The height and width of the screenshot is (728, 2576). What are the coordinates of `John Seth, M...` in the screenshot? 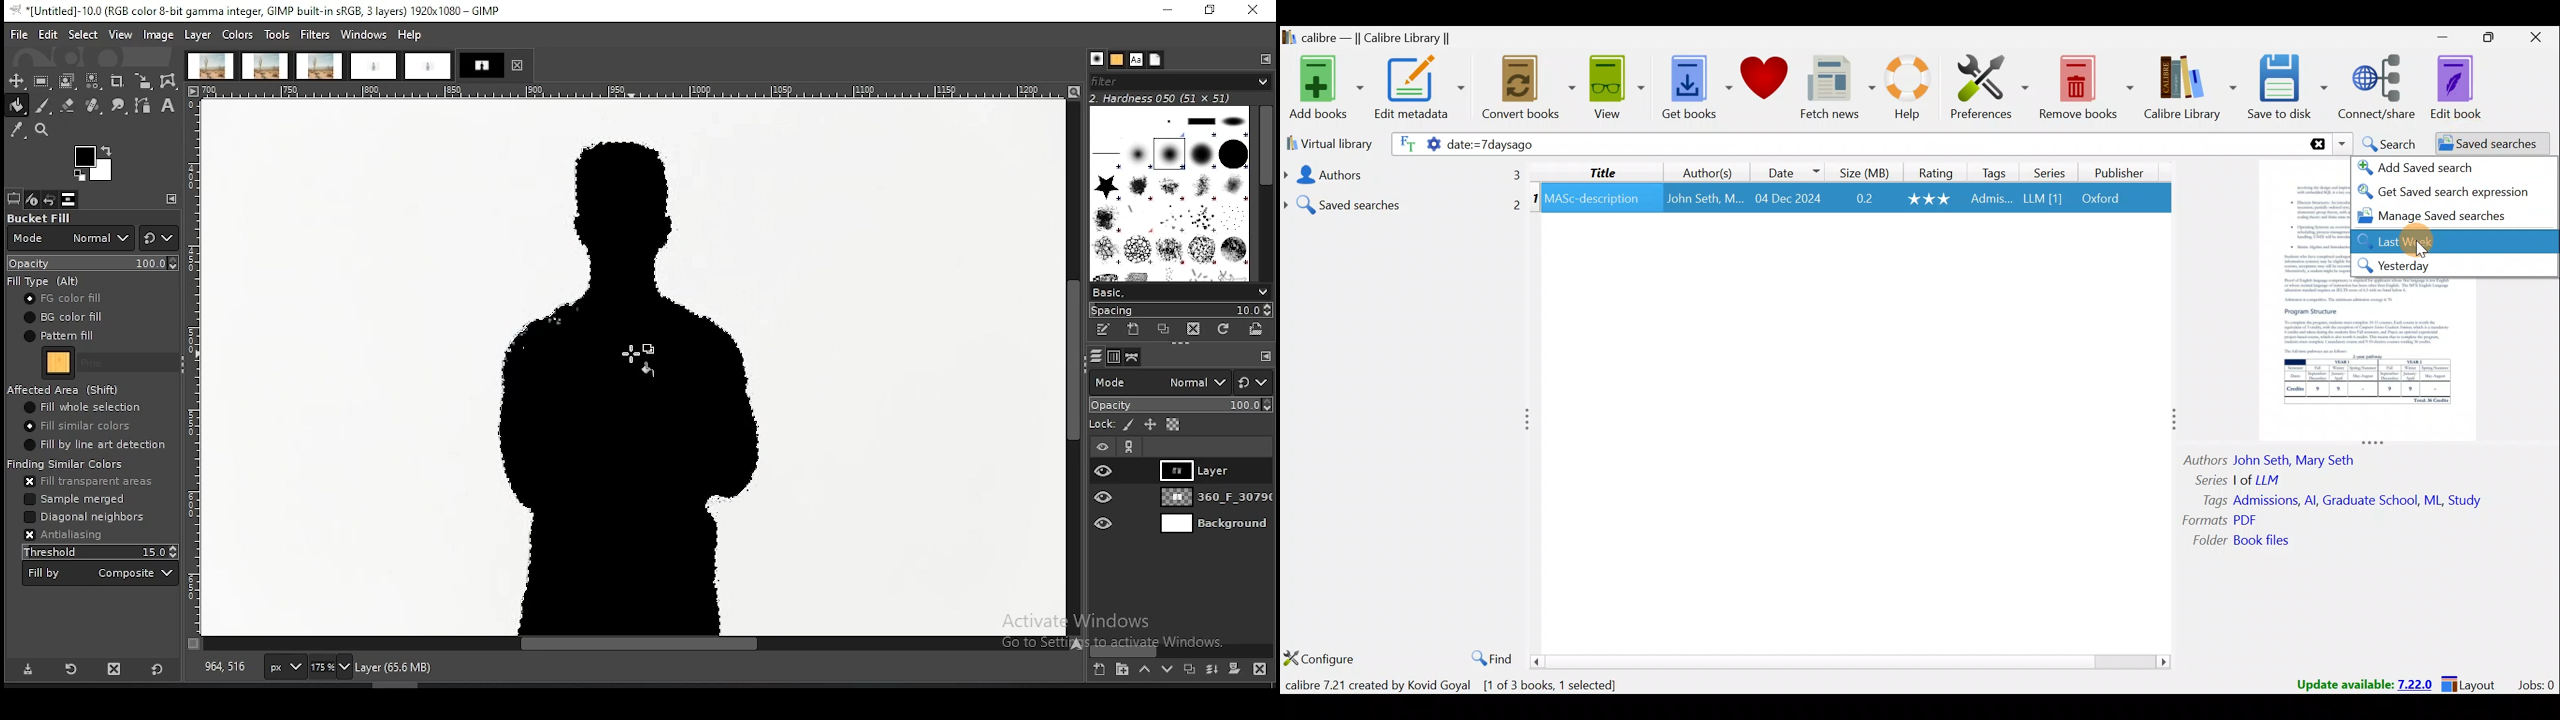 It's located at (1705, 199).